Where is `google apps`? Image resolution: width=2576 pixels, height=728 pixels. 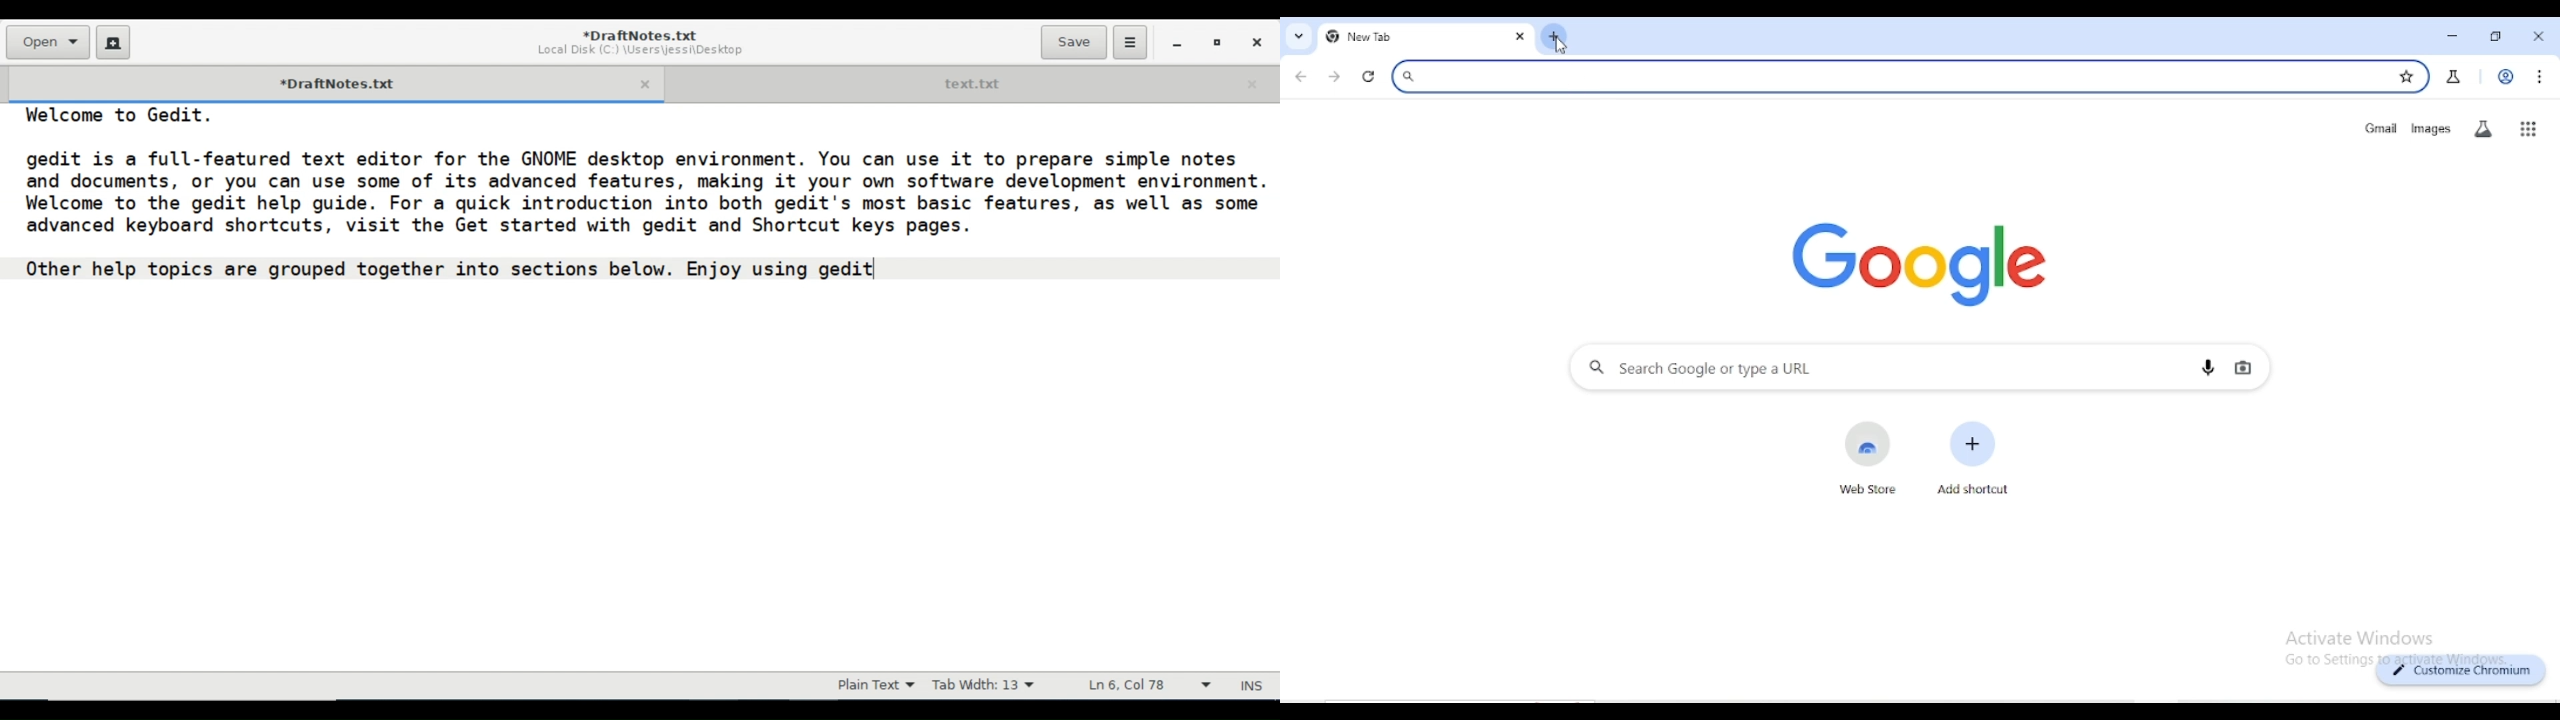 google apps is located at coordinates (2528, 129).